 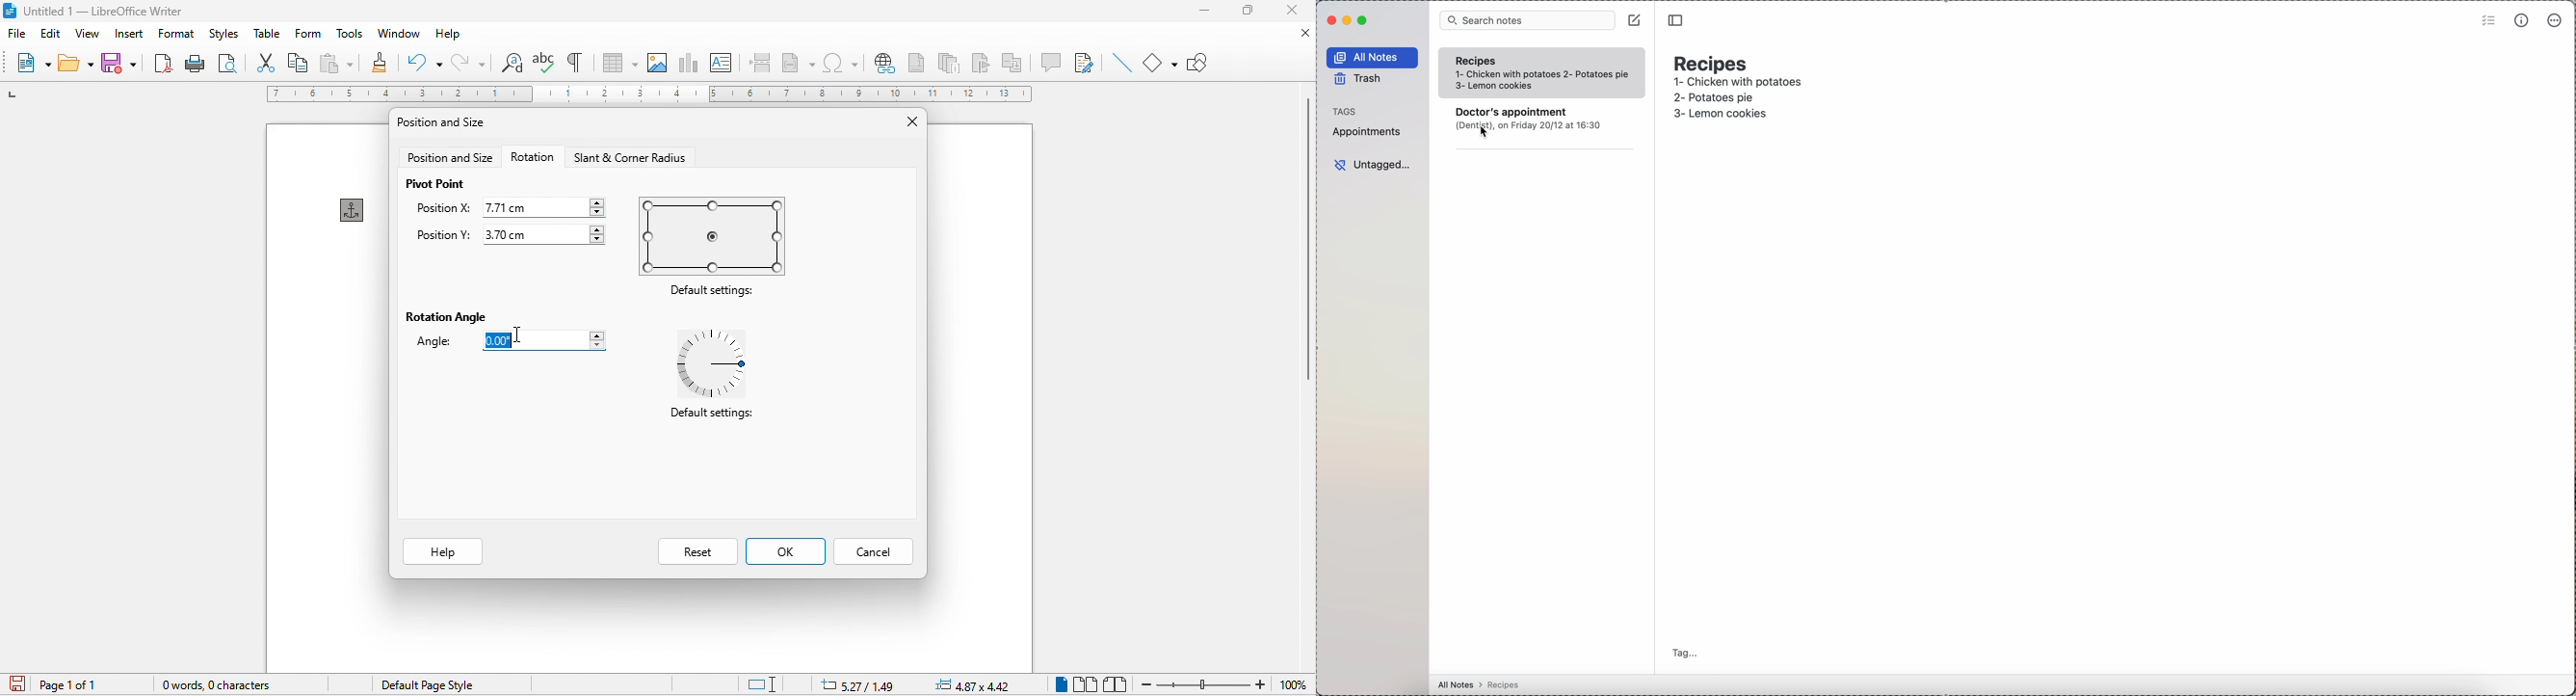 What do you see at coordinates (1305, 239) in the screenshot?
I see `vertical scroll bar` at bounding box center [1305, 239].